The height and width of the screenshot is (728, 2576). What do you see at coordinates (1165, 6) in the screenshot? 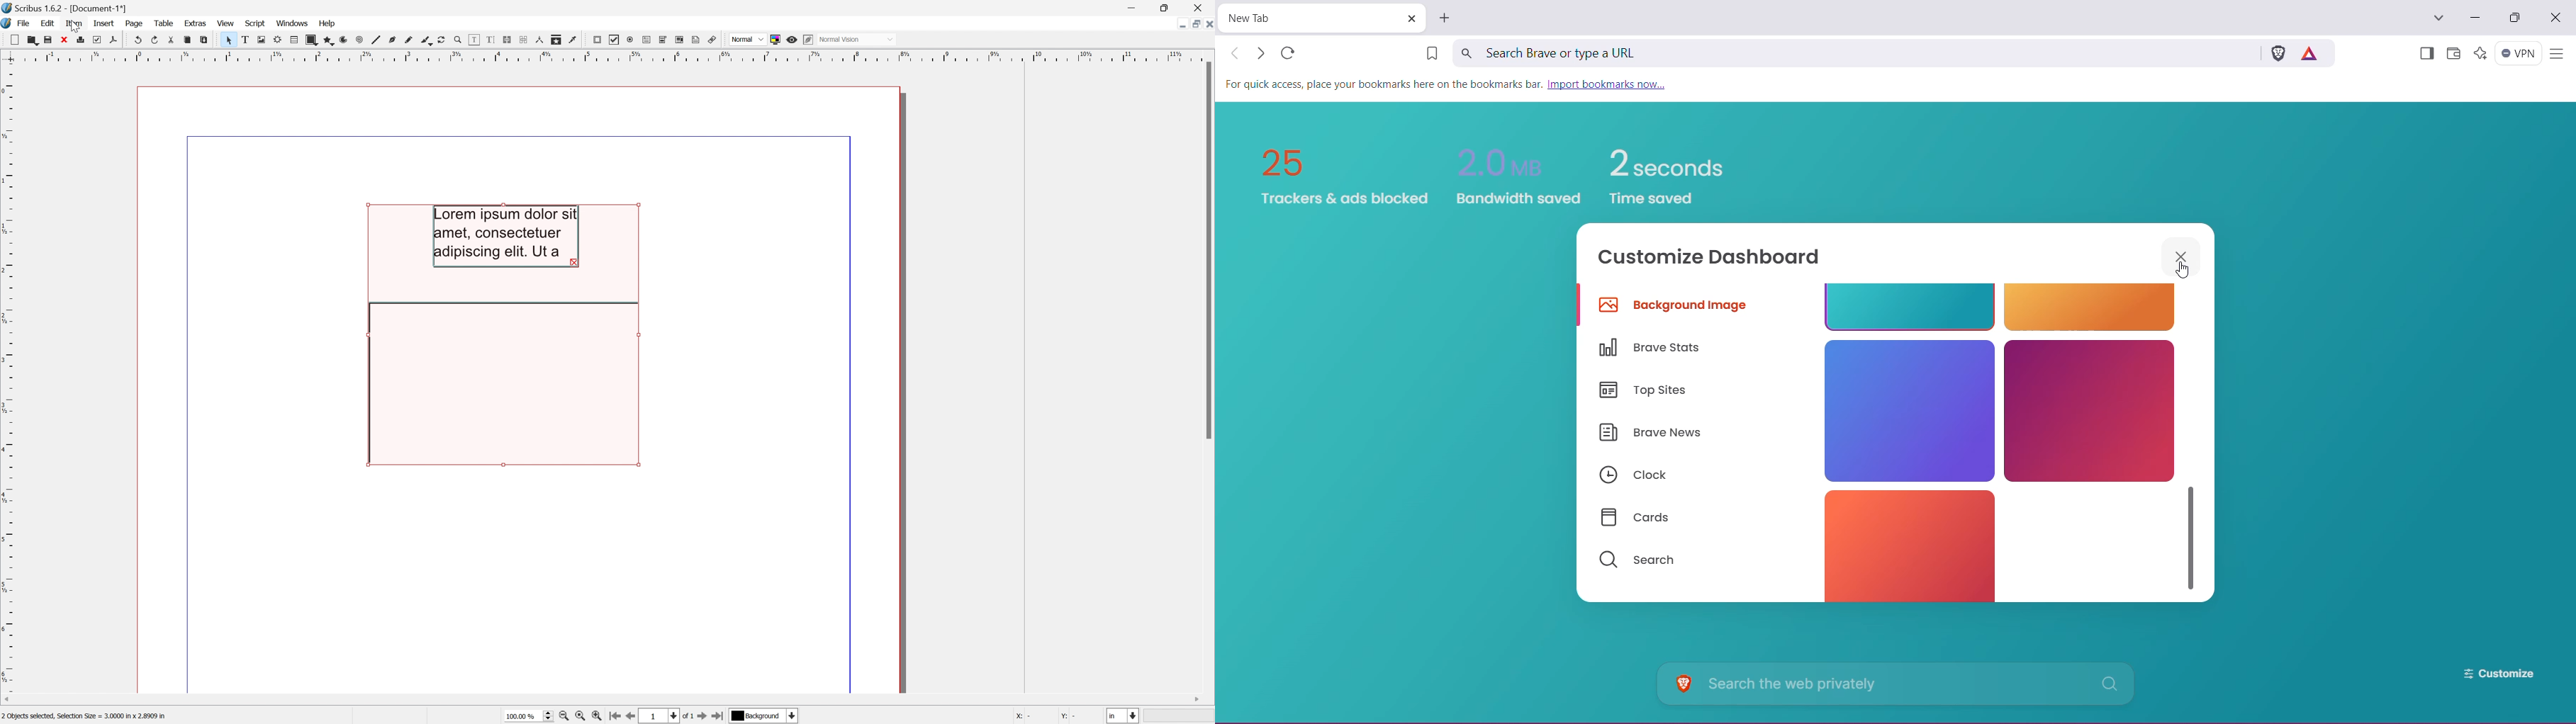
I see `Restore Down` at bounding box center [1165, 6].